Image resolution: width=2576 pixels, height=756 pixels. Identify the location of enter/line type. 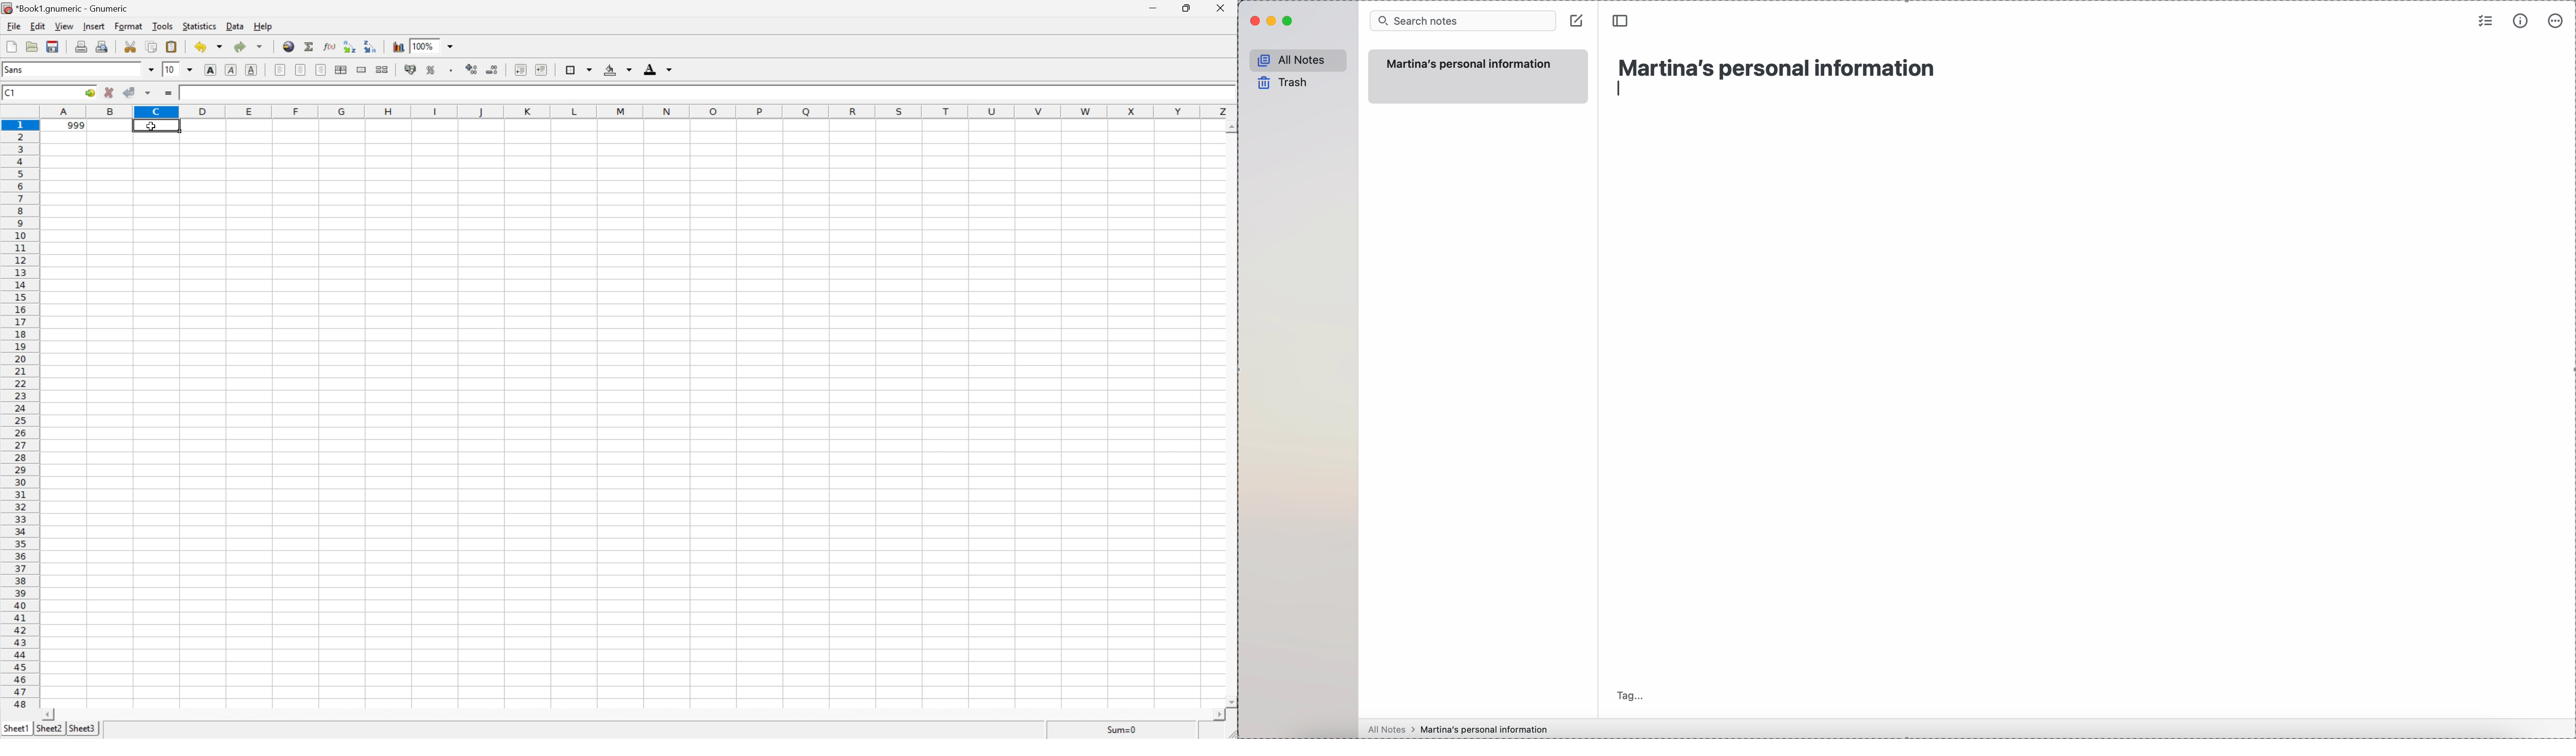
(1619, 90).